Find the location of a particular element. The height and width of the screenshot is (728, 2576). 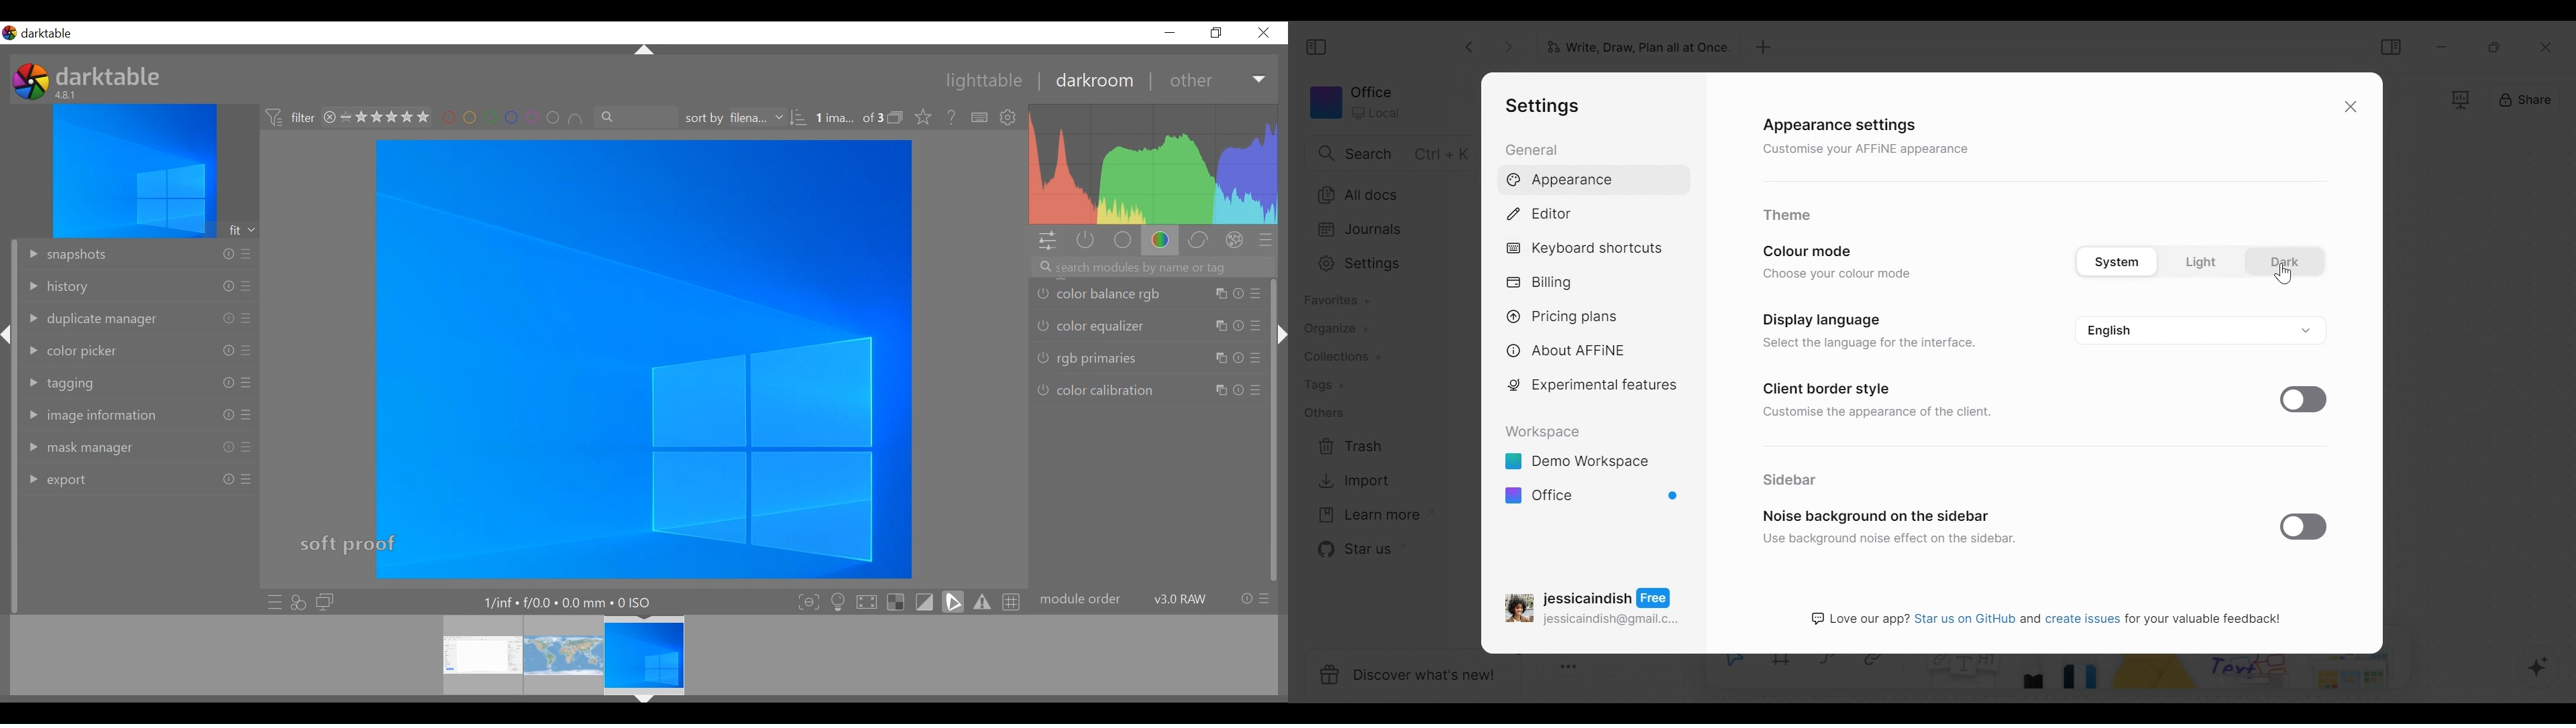

presets is located at coordinates (1265, 599).